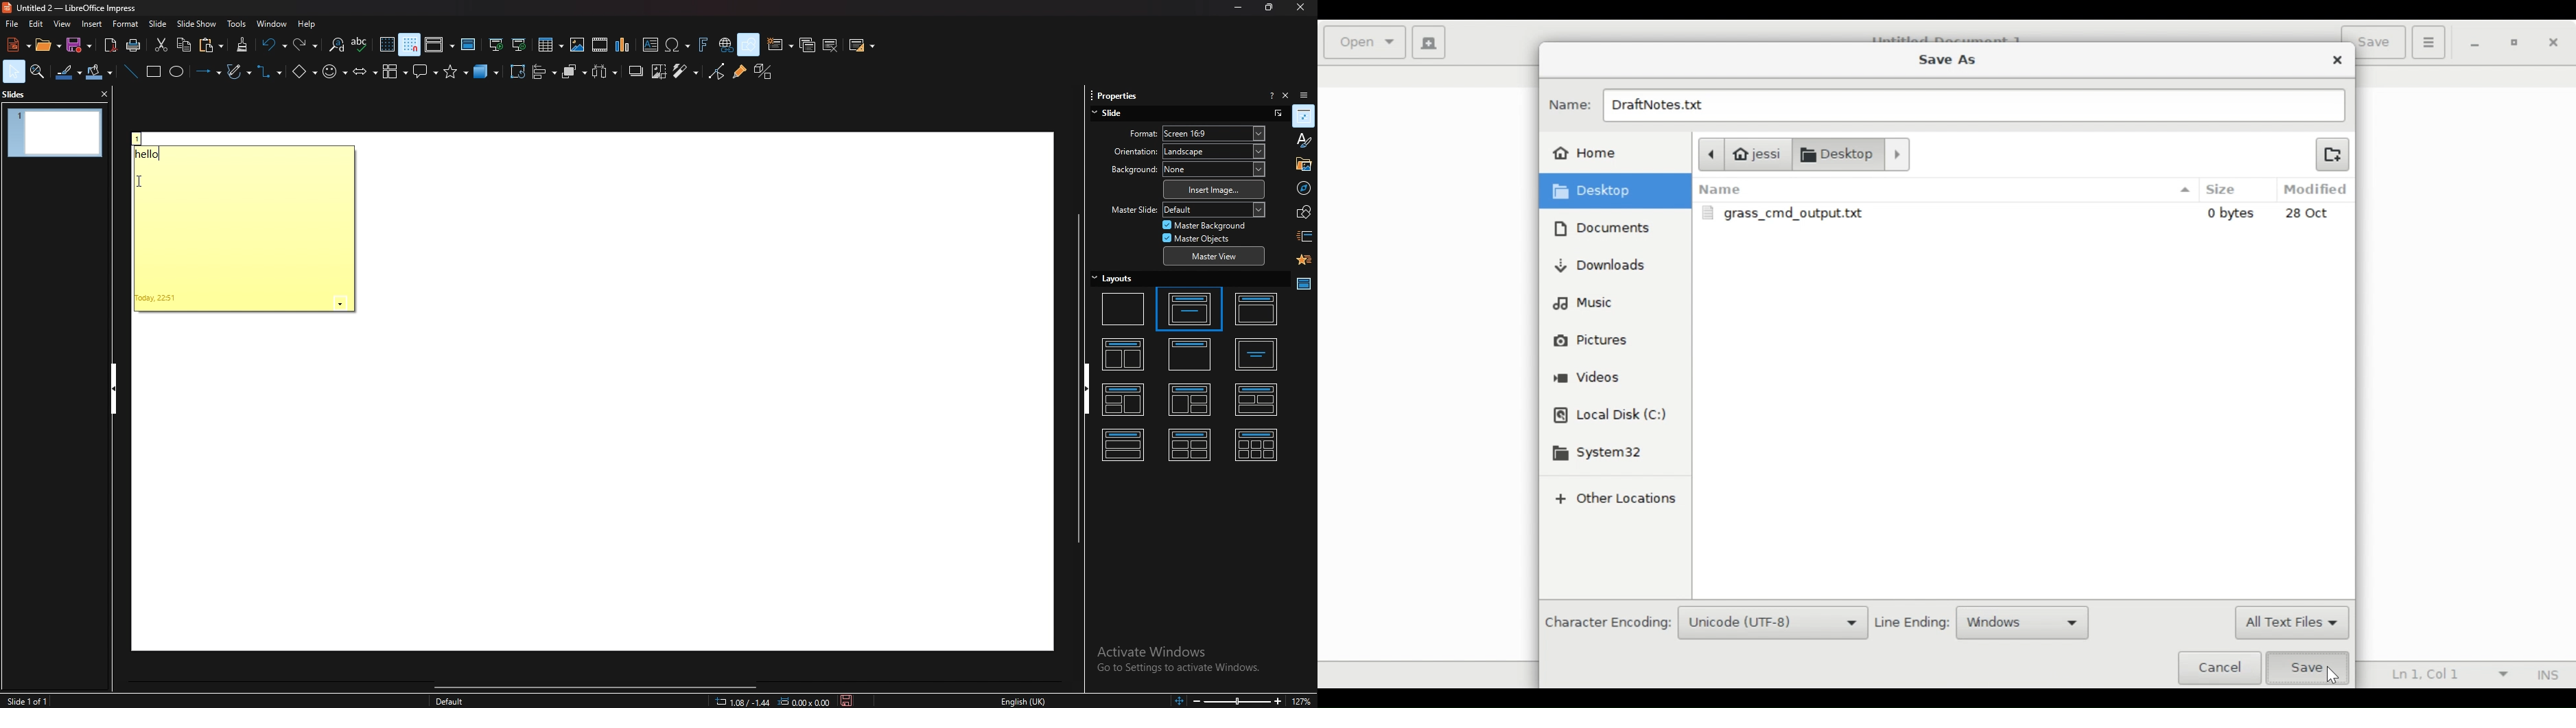 The width and height of the screenshot is (2576, 728). What do you see at coordinates (1132, 210) in the screenshot?
I see `Master Slide` at bounding box center [1132, 210].